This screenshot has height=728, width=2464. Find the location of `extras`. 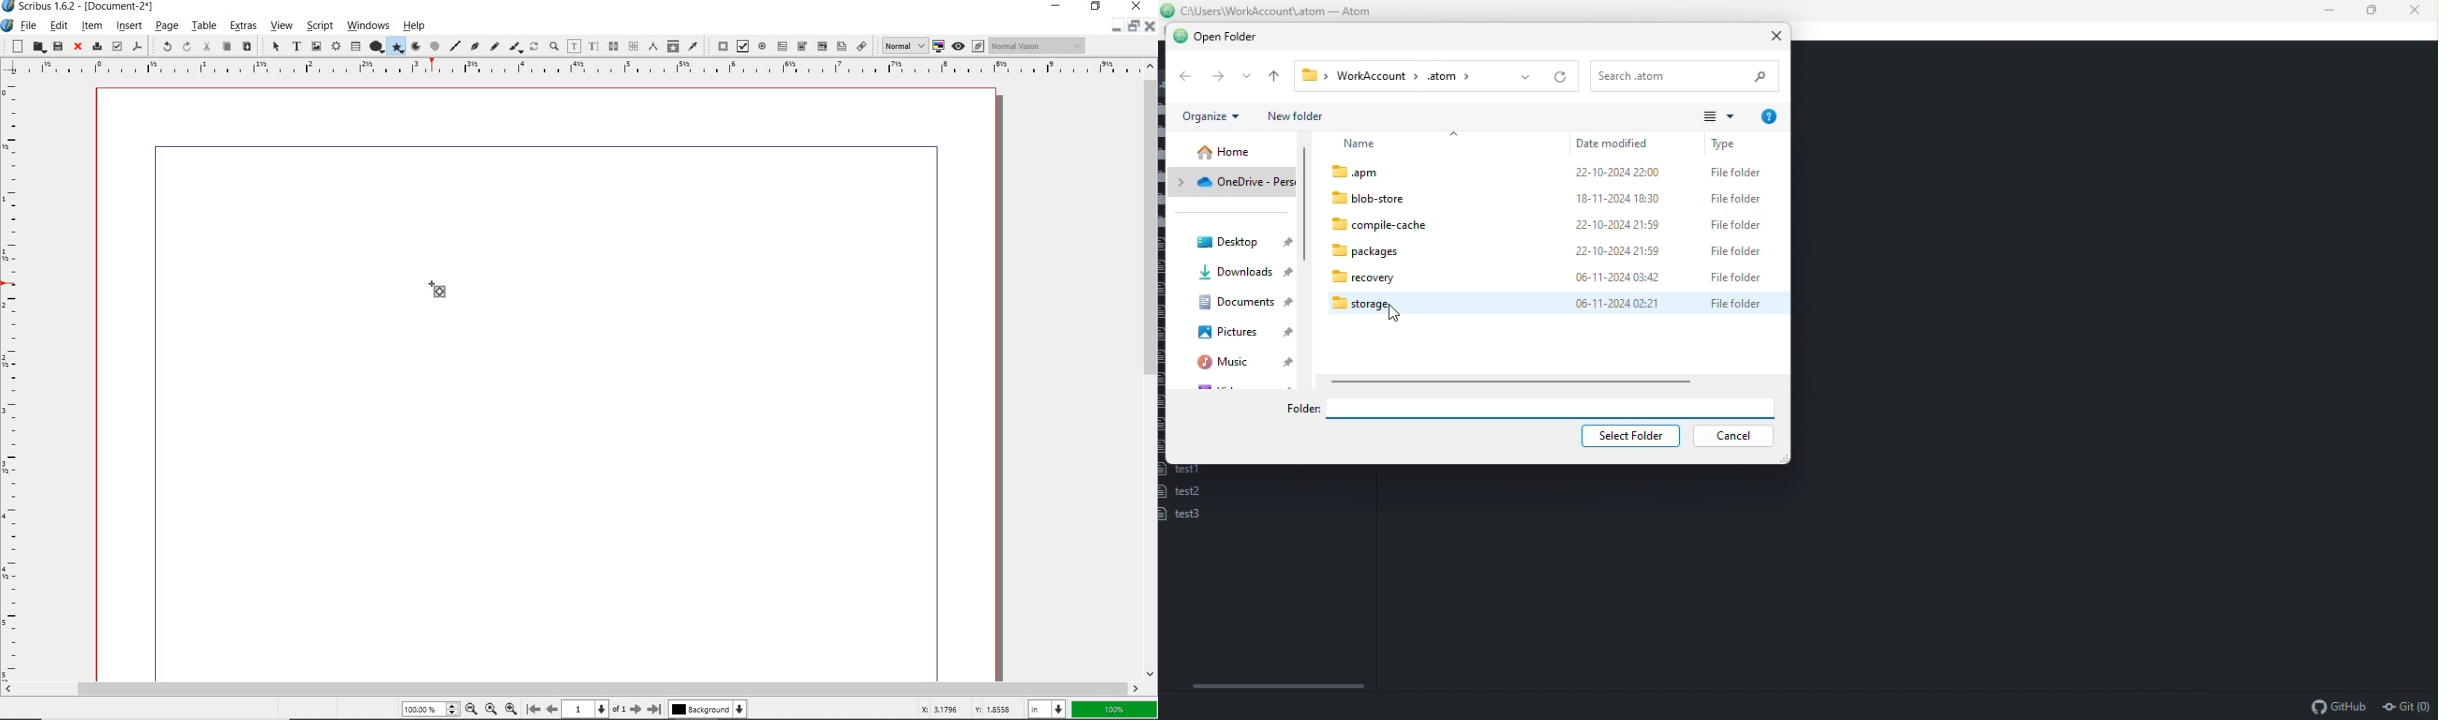

extras is located at coordinates (241, 26).